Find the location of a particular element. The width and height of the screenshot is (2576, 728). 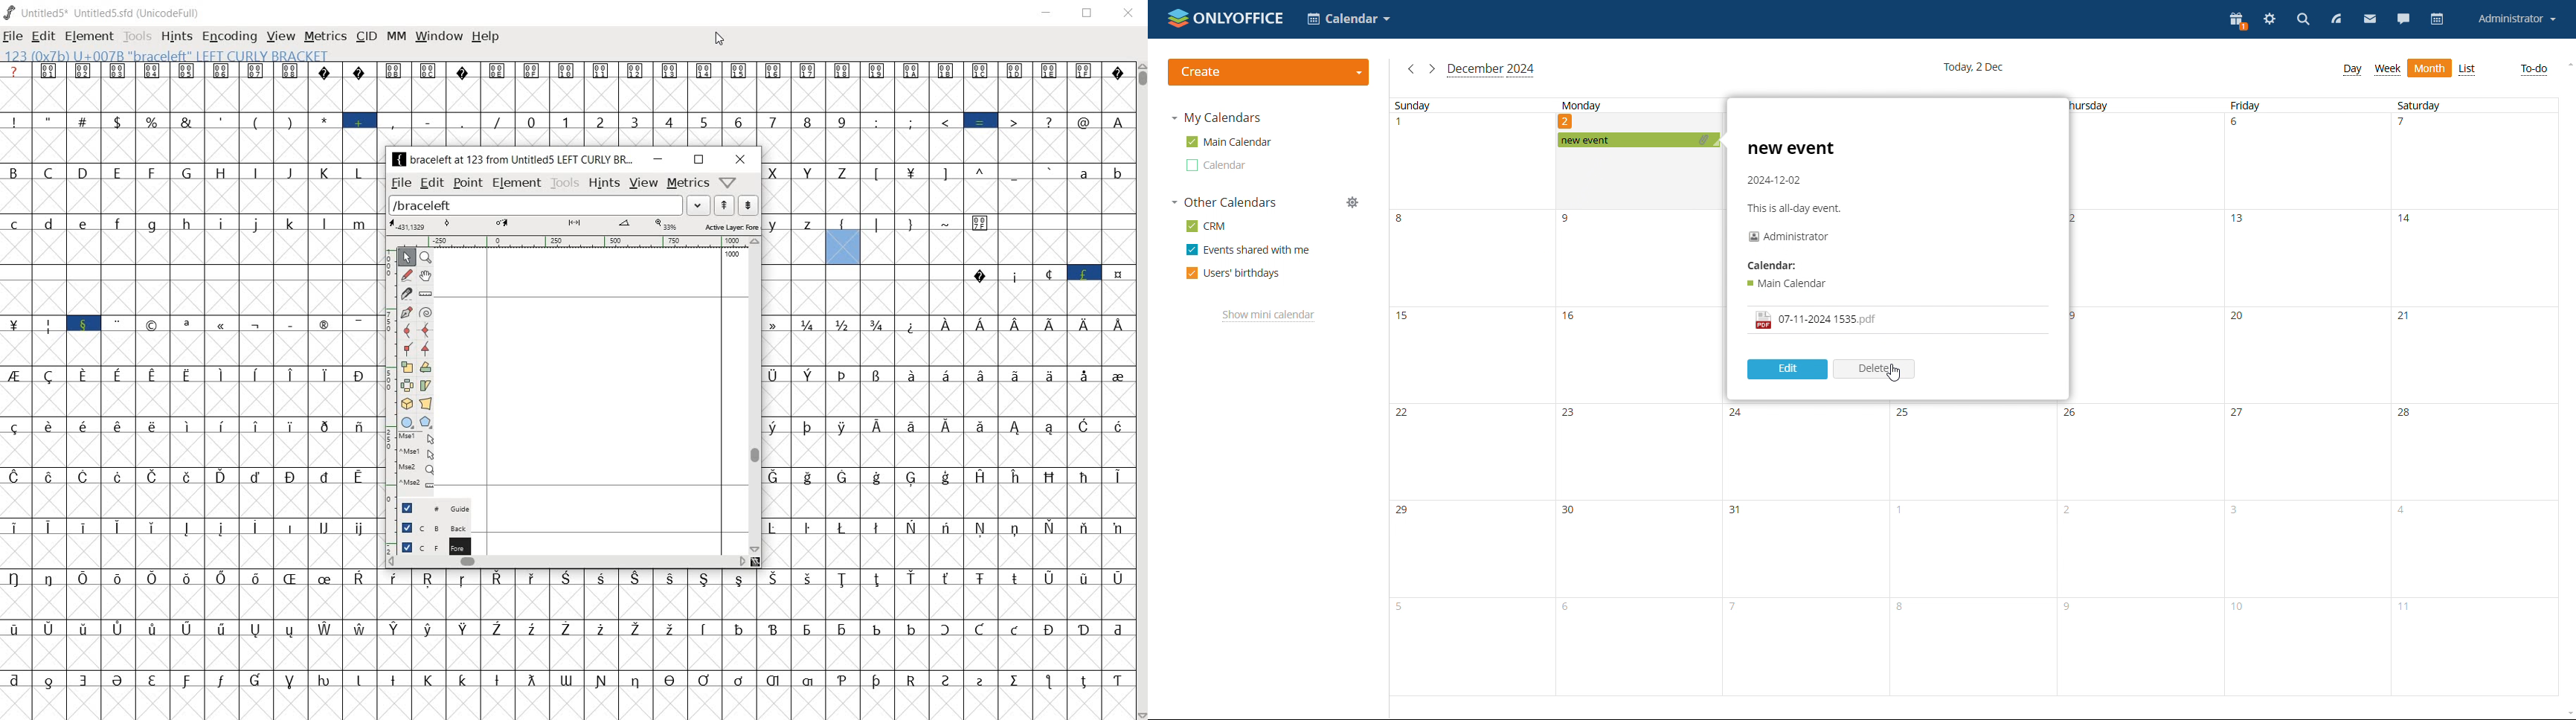

Add a corner point is located at coordinates (407, 349).